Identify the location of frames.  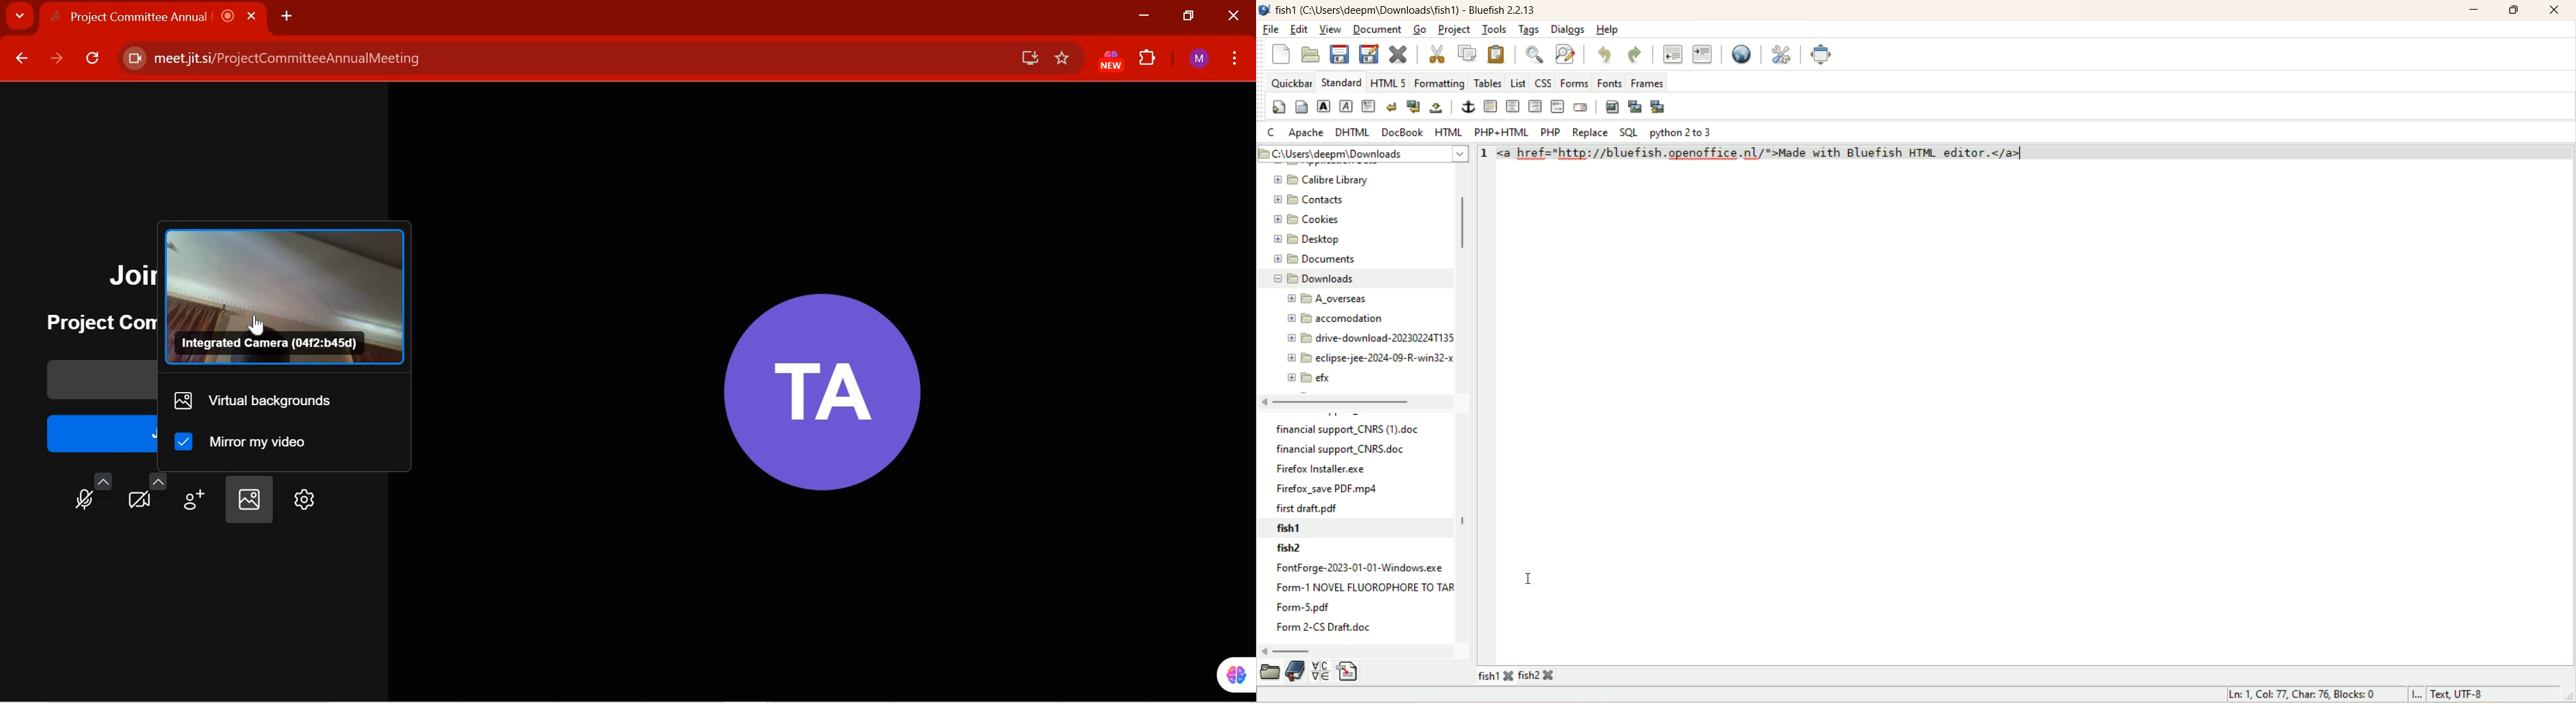
(1649, 82).